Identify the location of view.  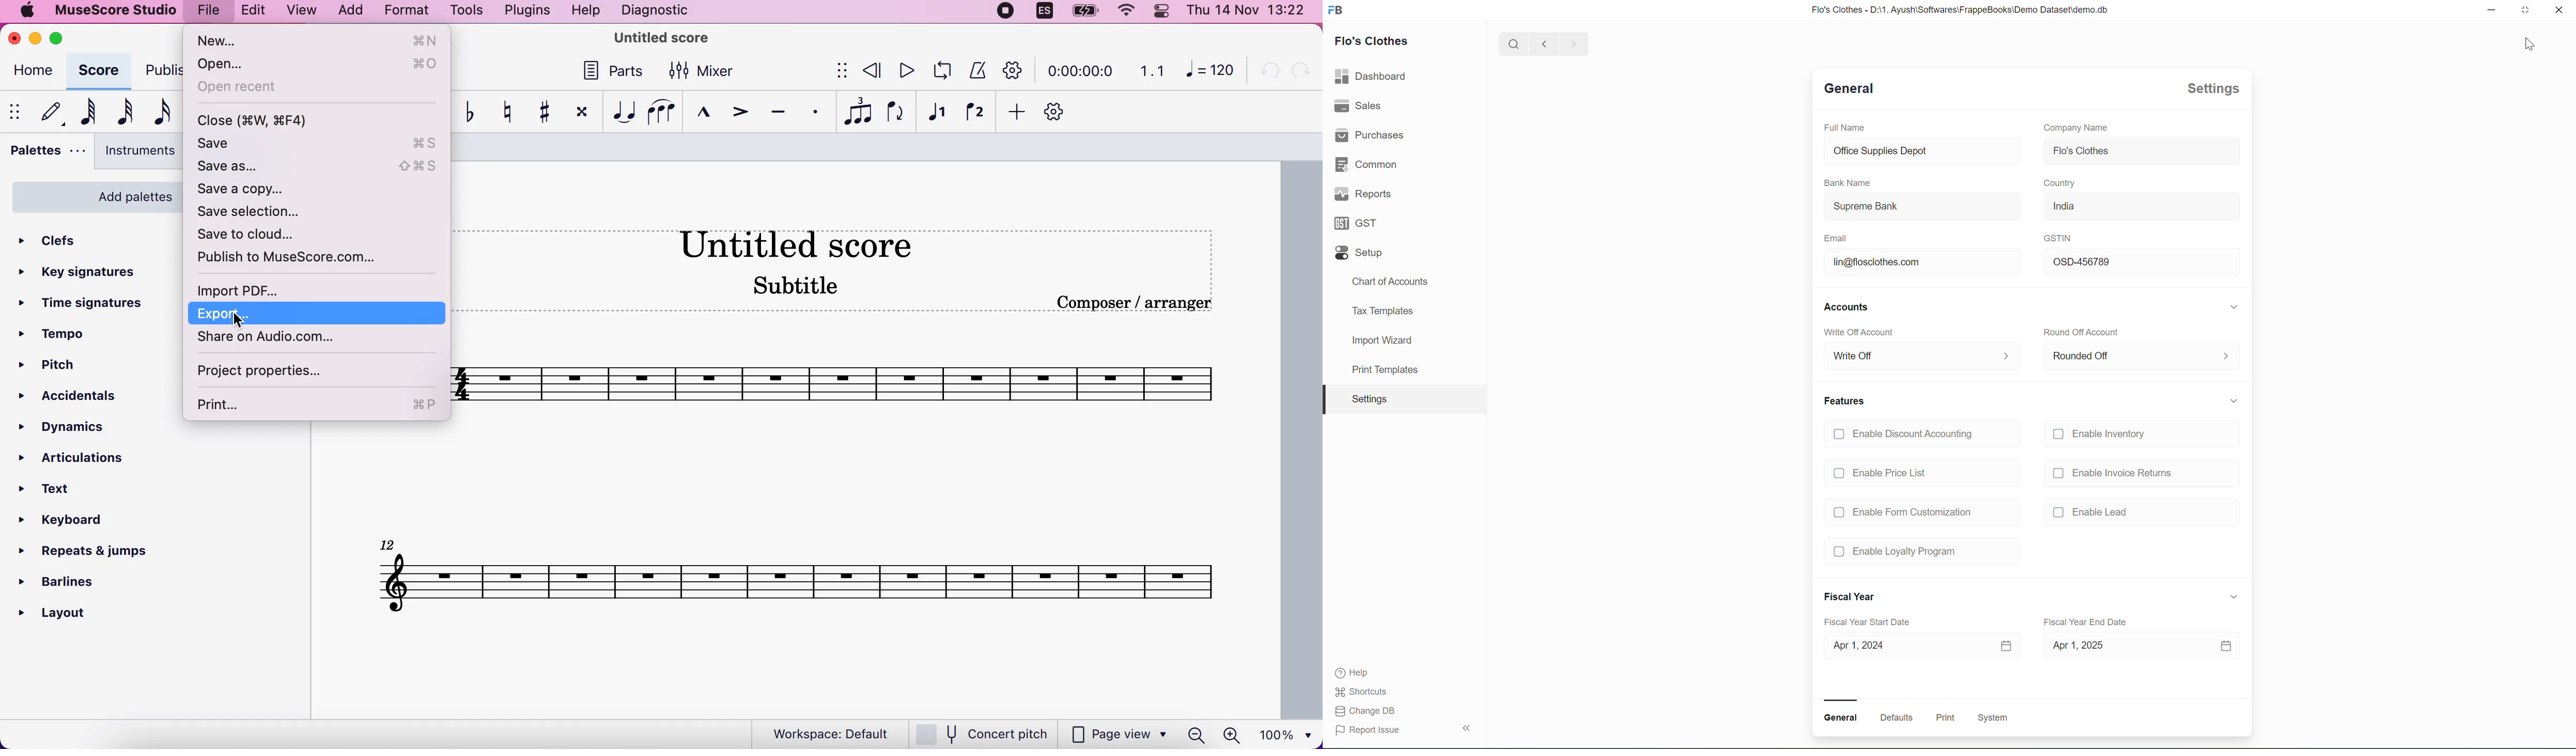
(299, 12).